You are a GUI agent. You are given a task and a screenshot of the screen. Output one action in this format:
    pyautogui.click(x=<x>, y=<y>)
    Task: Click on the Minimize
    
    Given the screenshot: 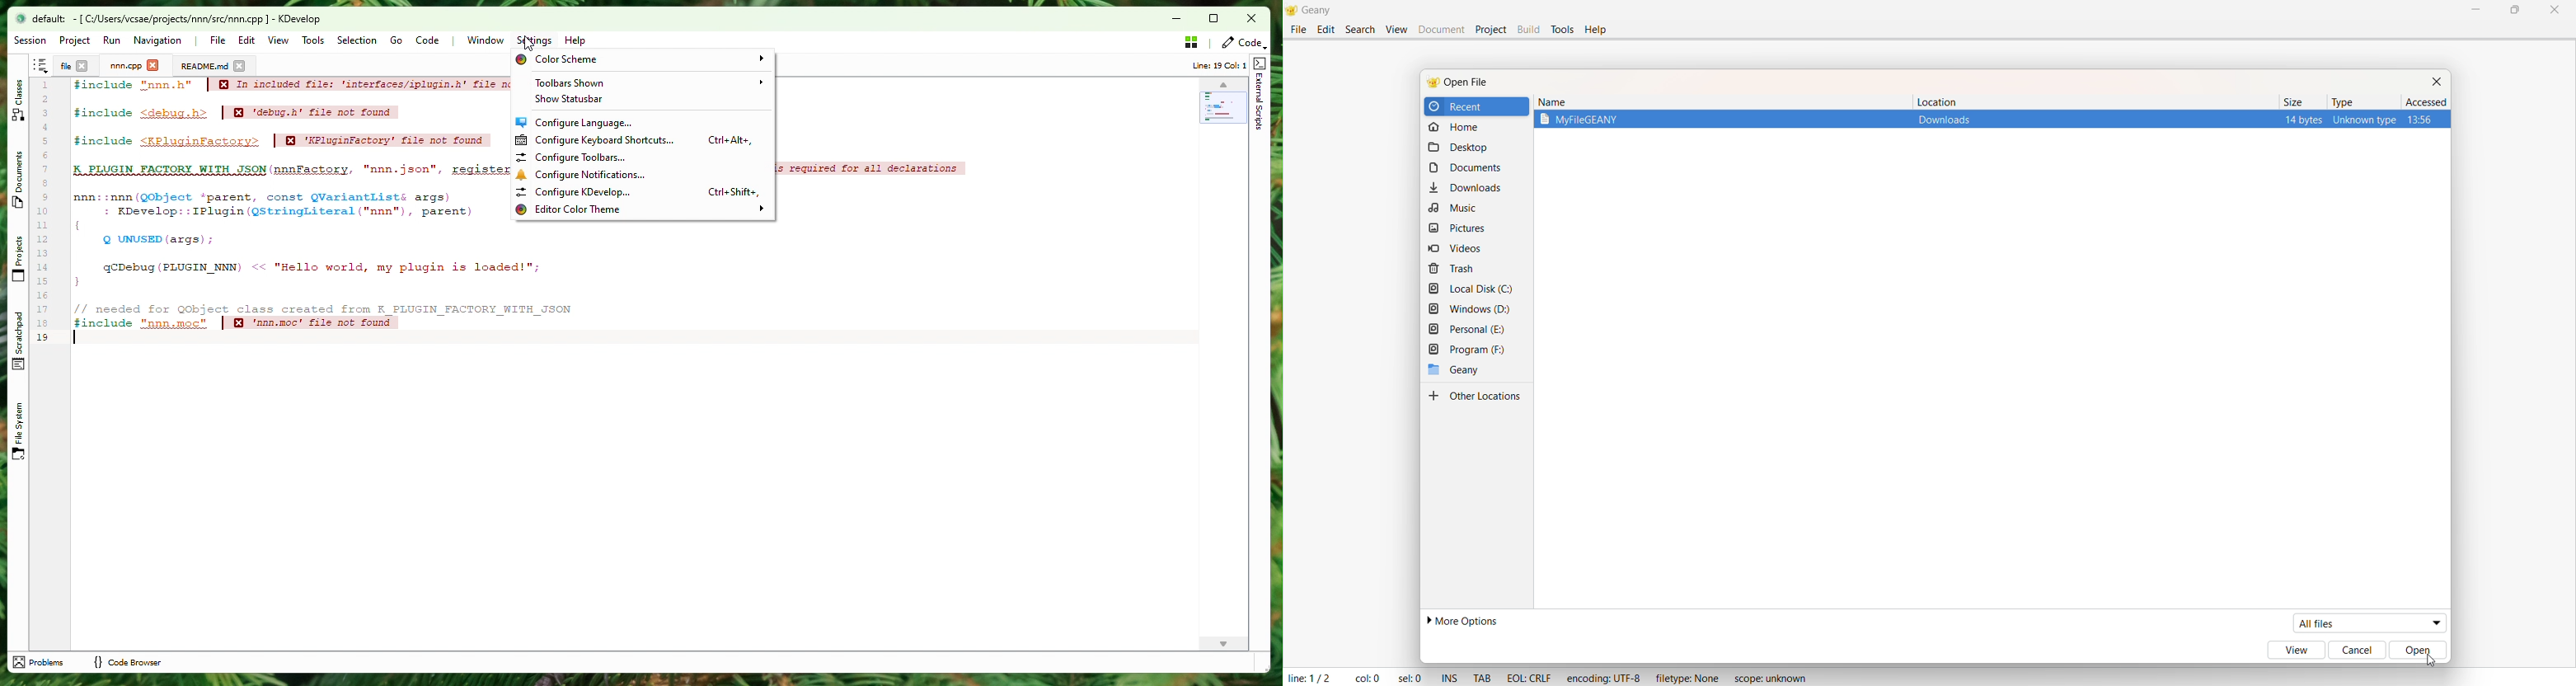 What is the action you would take?
    pyautogui.click(x=2472, y=10)
    